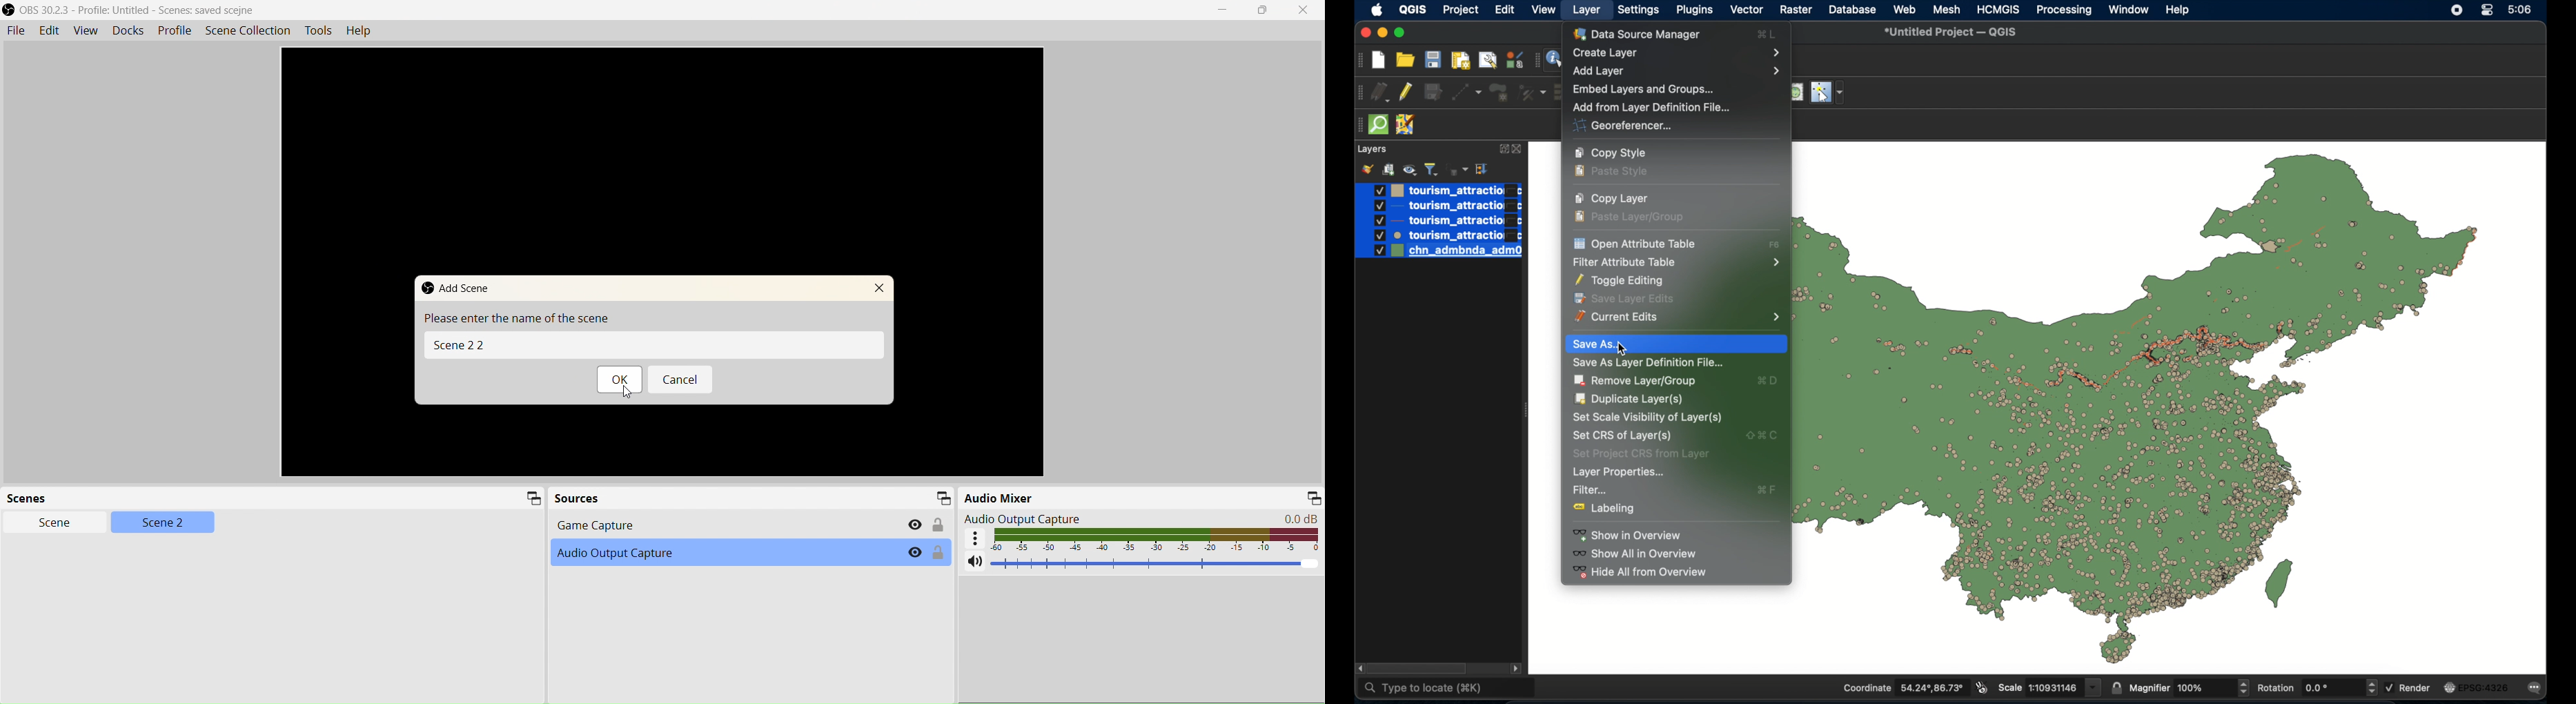 Image resolution: width=2576 pixels, height=728 pixels. Describe the element at coordinates (1516, 667) in the screenshot. I see `scroll right arrow` at that location.